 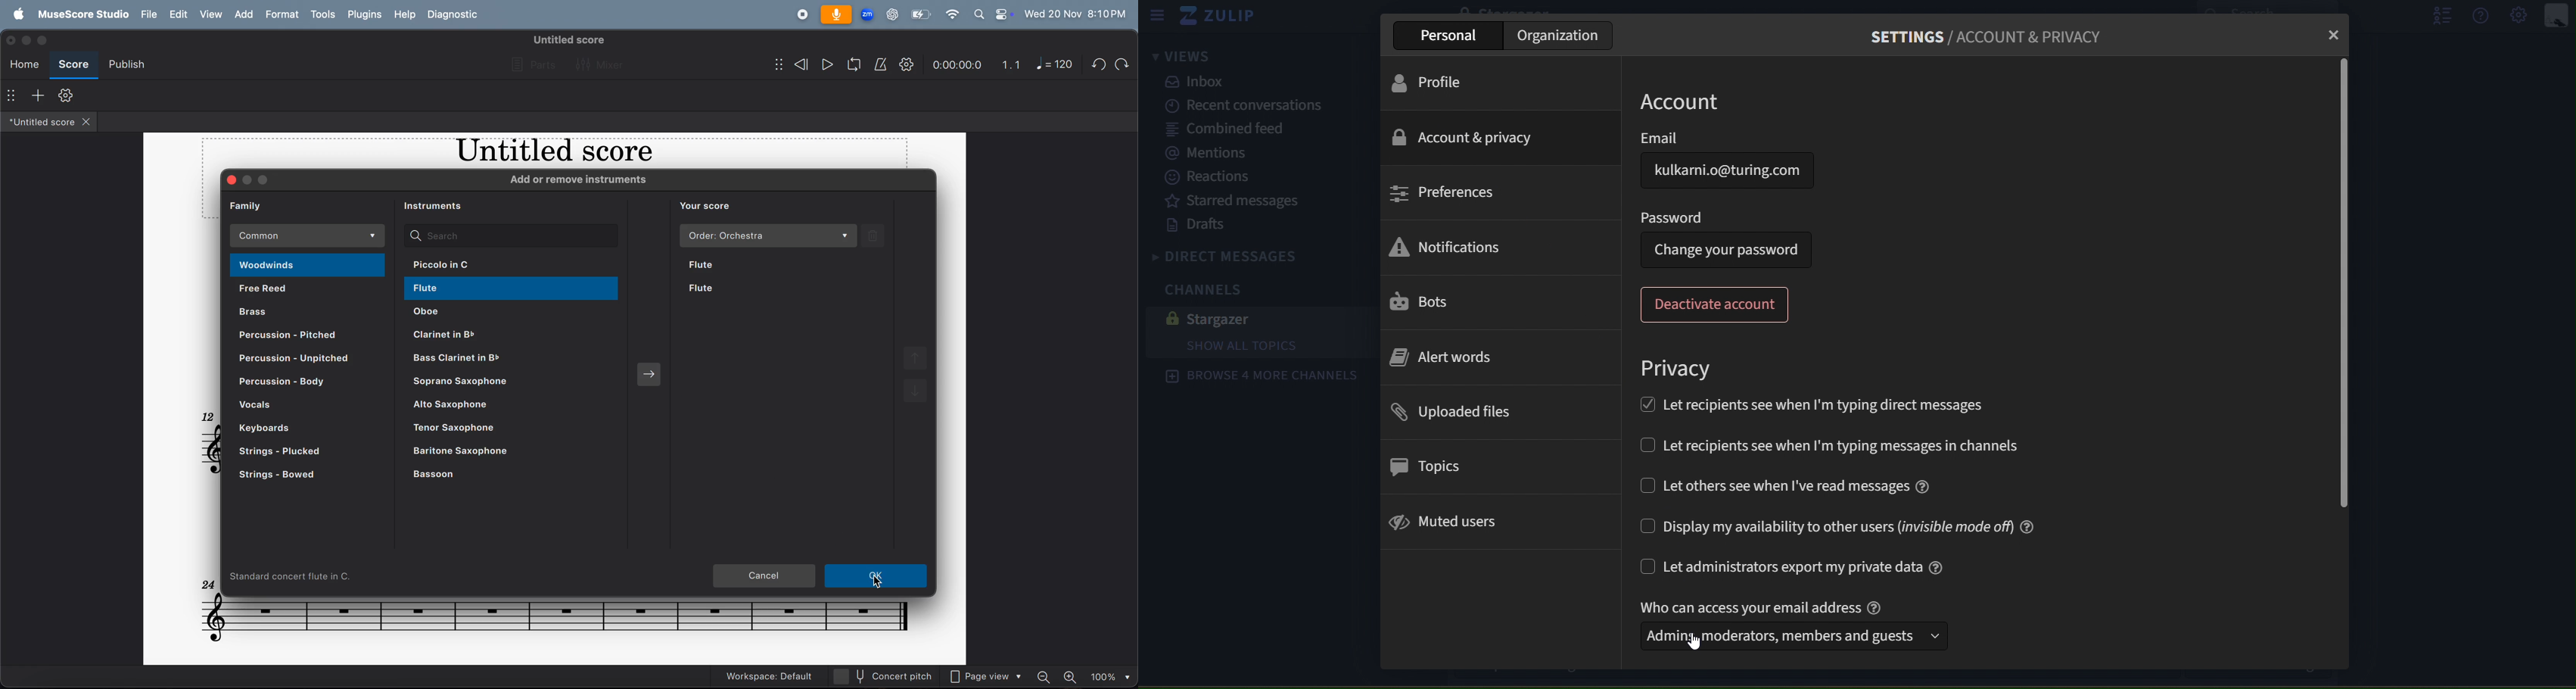 I want to click on percusion pitched, so click(x=298, y=336).